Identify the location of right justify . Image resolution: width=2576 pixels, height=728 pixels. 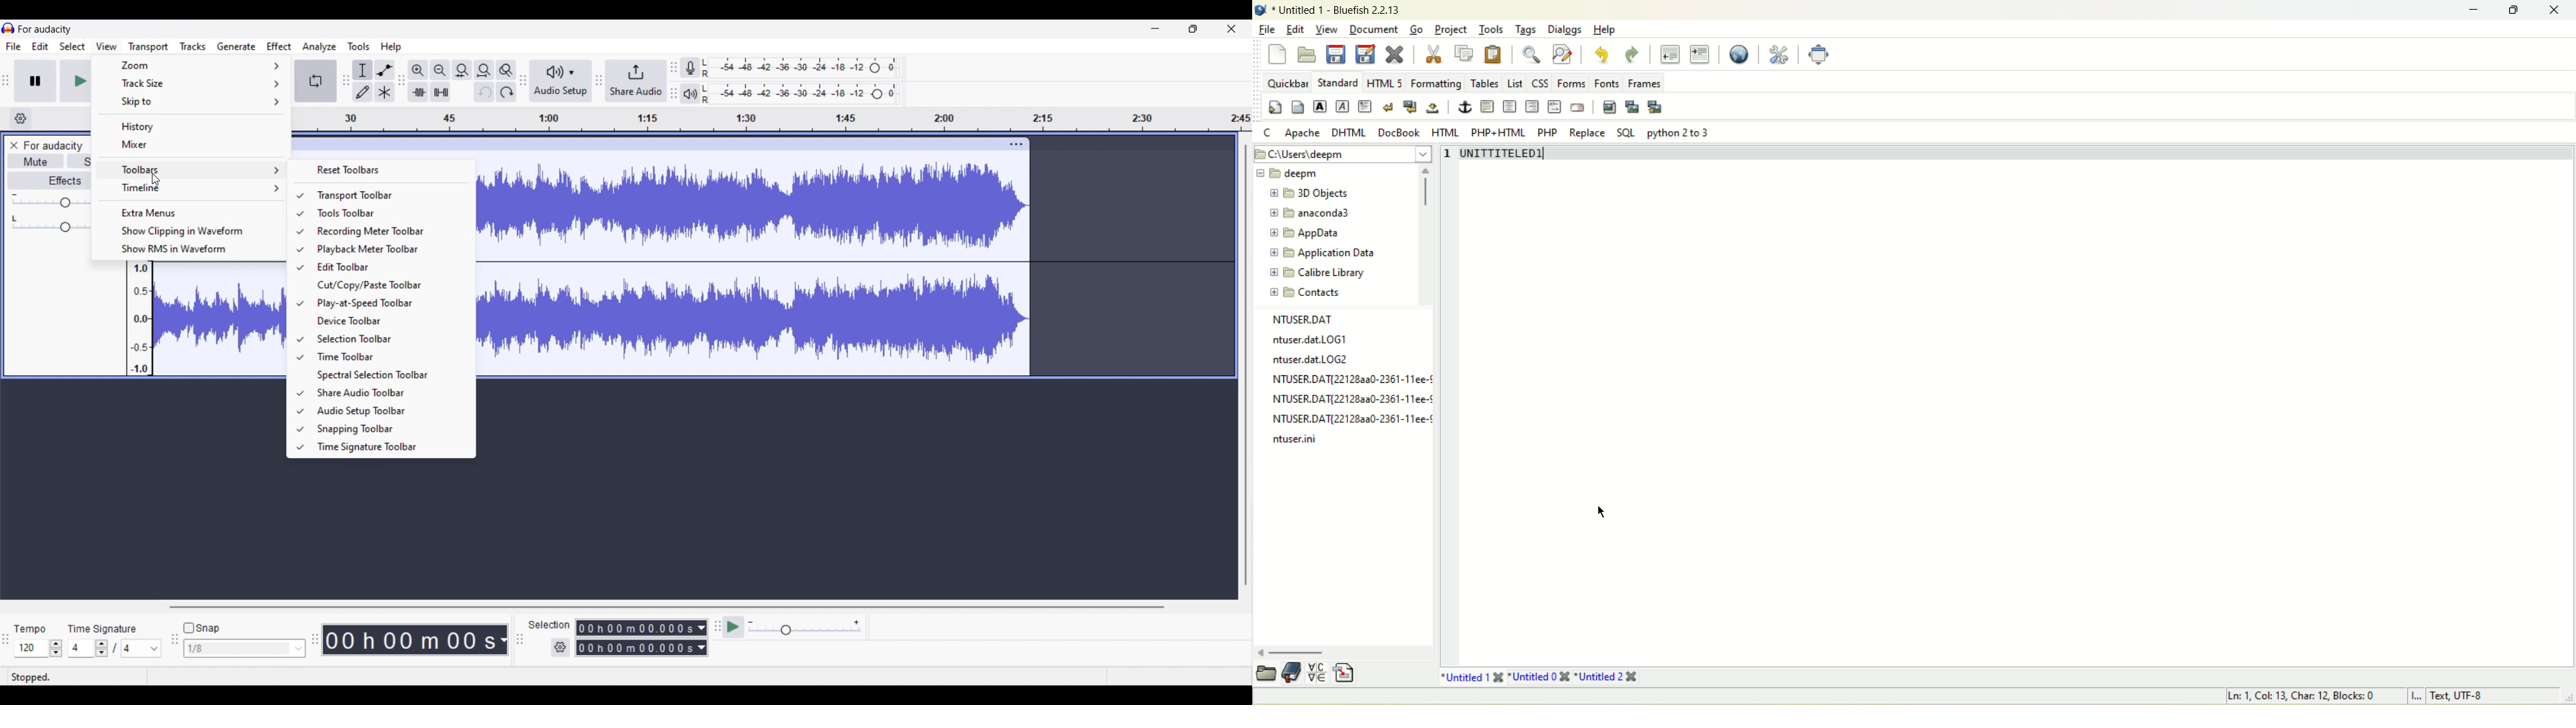
(1532, 110).